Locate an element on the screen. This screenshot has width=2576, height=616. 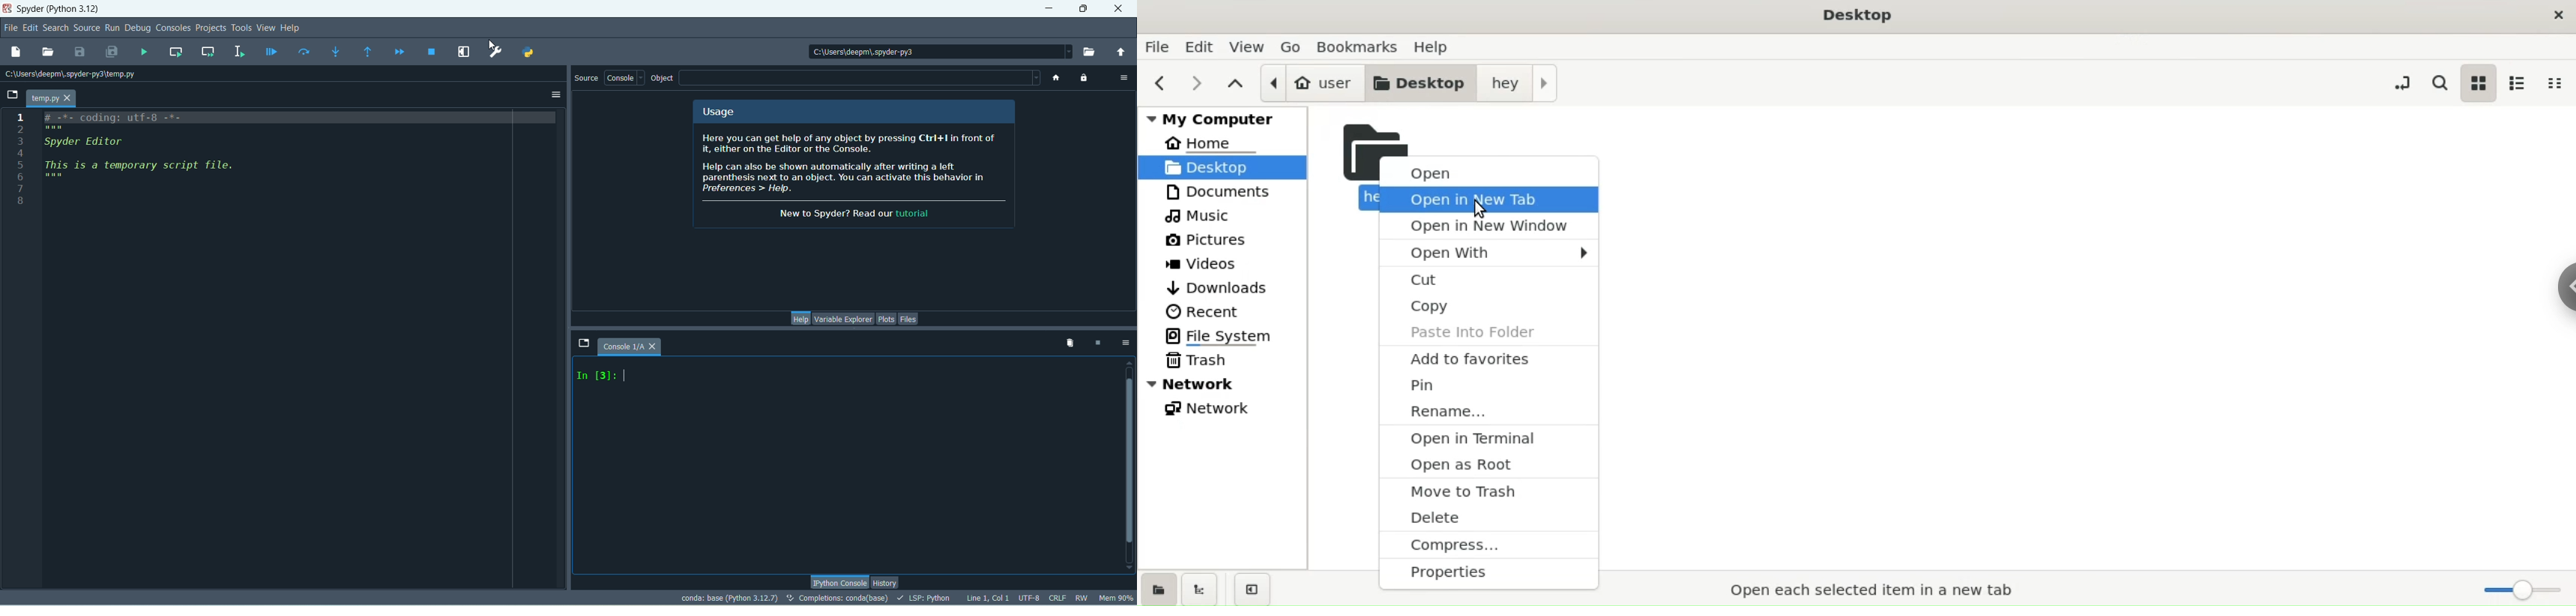
conda:base is located at coordinates (729, 598).